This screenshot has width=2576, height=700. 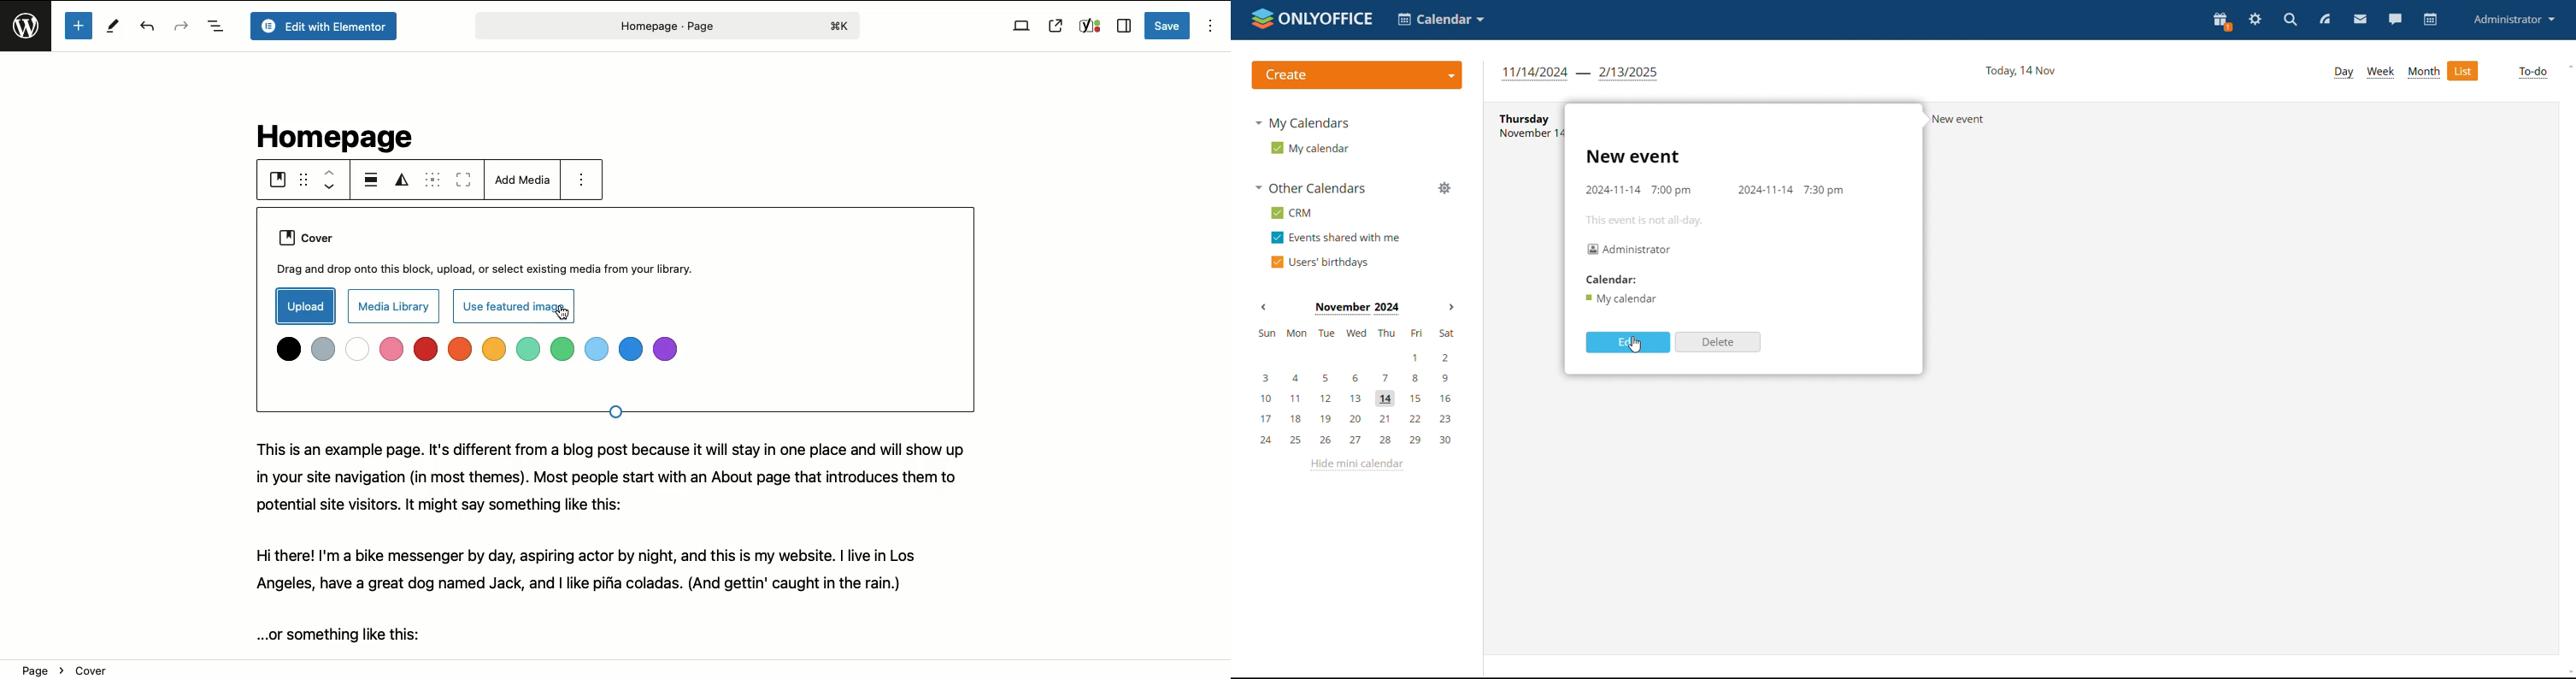 I want to click on hide mini calendar, so click(x=1357, y=466).